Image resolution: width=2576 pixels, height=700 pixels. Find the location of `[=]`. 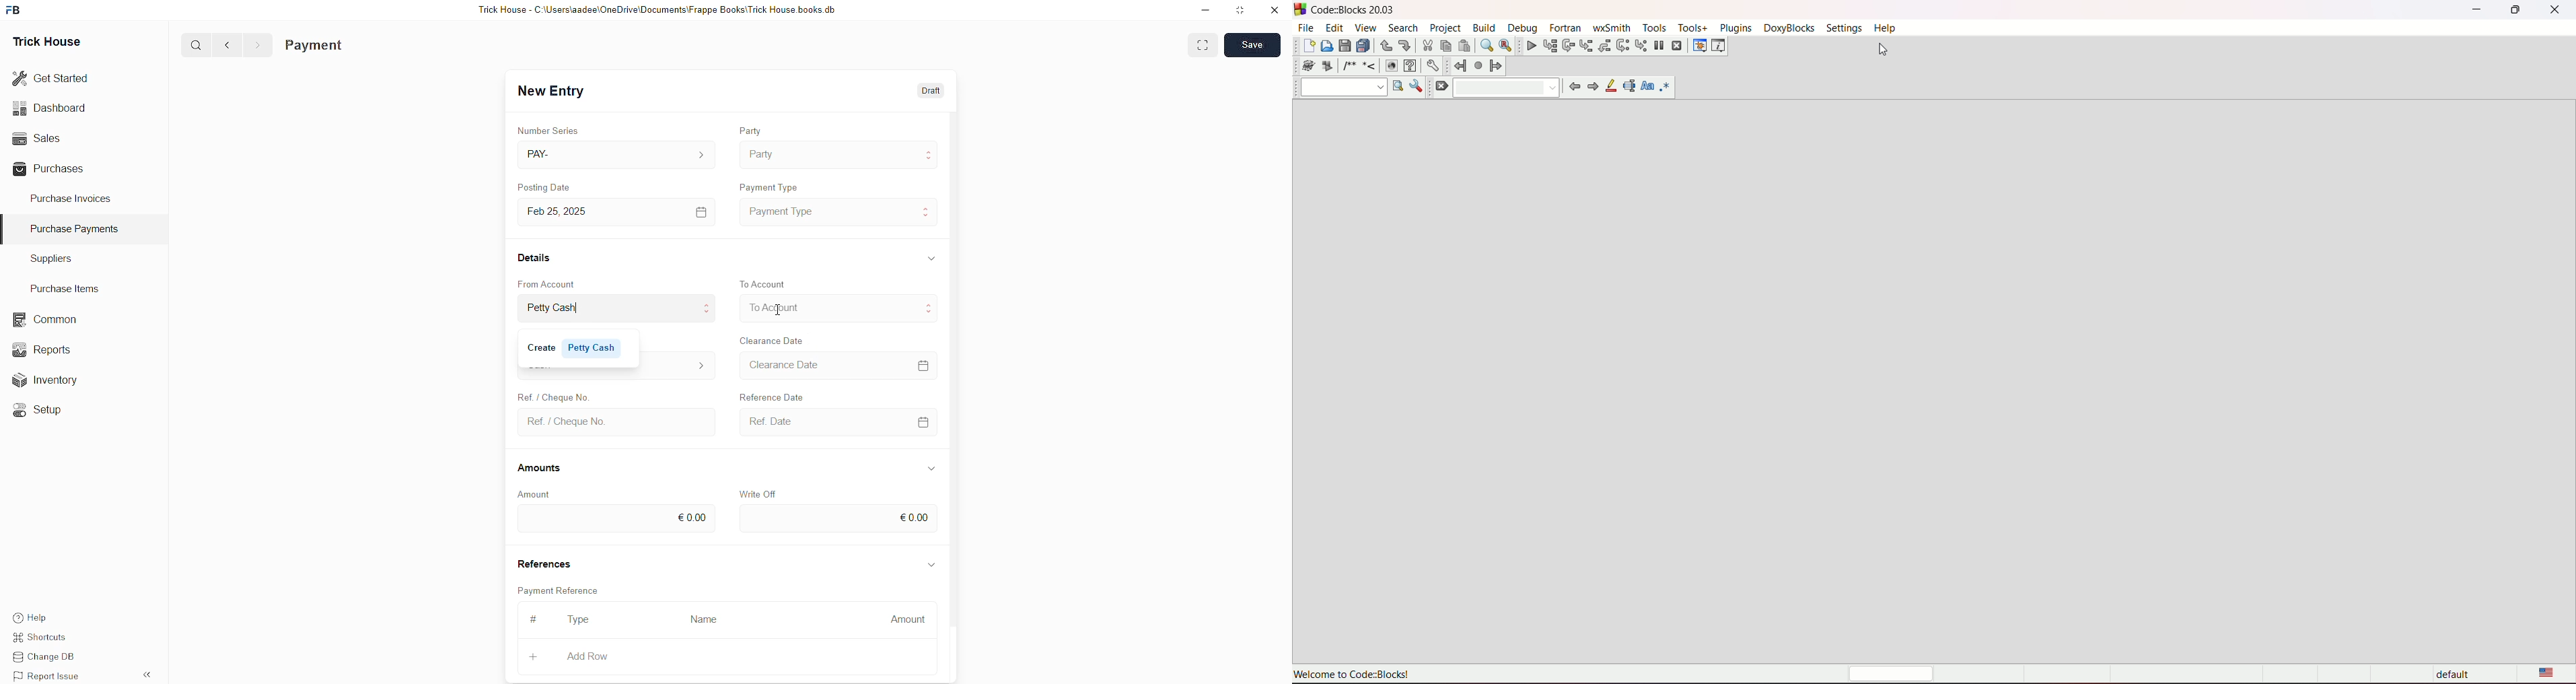

[=] is located at coordinates (702, 211).